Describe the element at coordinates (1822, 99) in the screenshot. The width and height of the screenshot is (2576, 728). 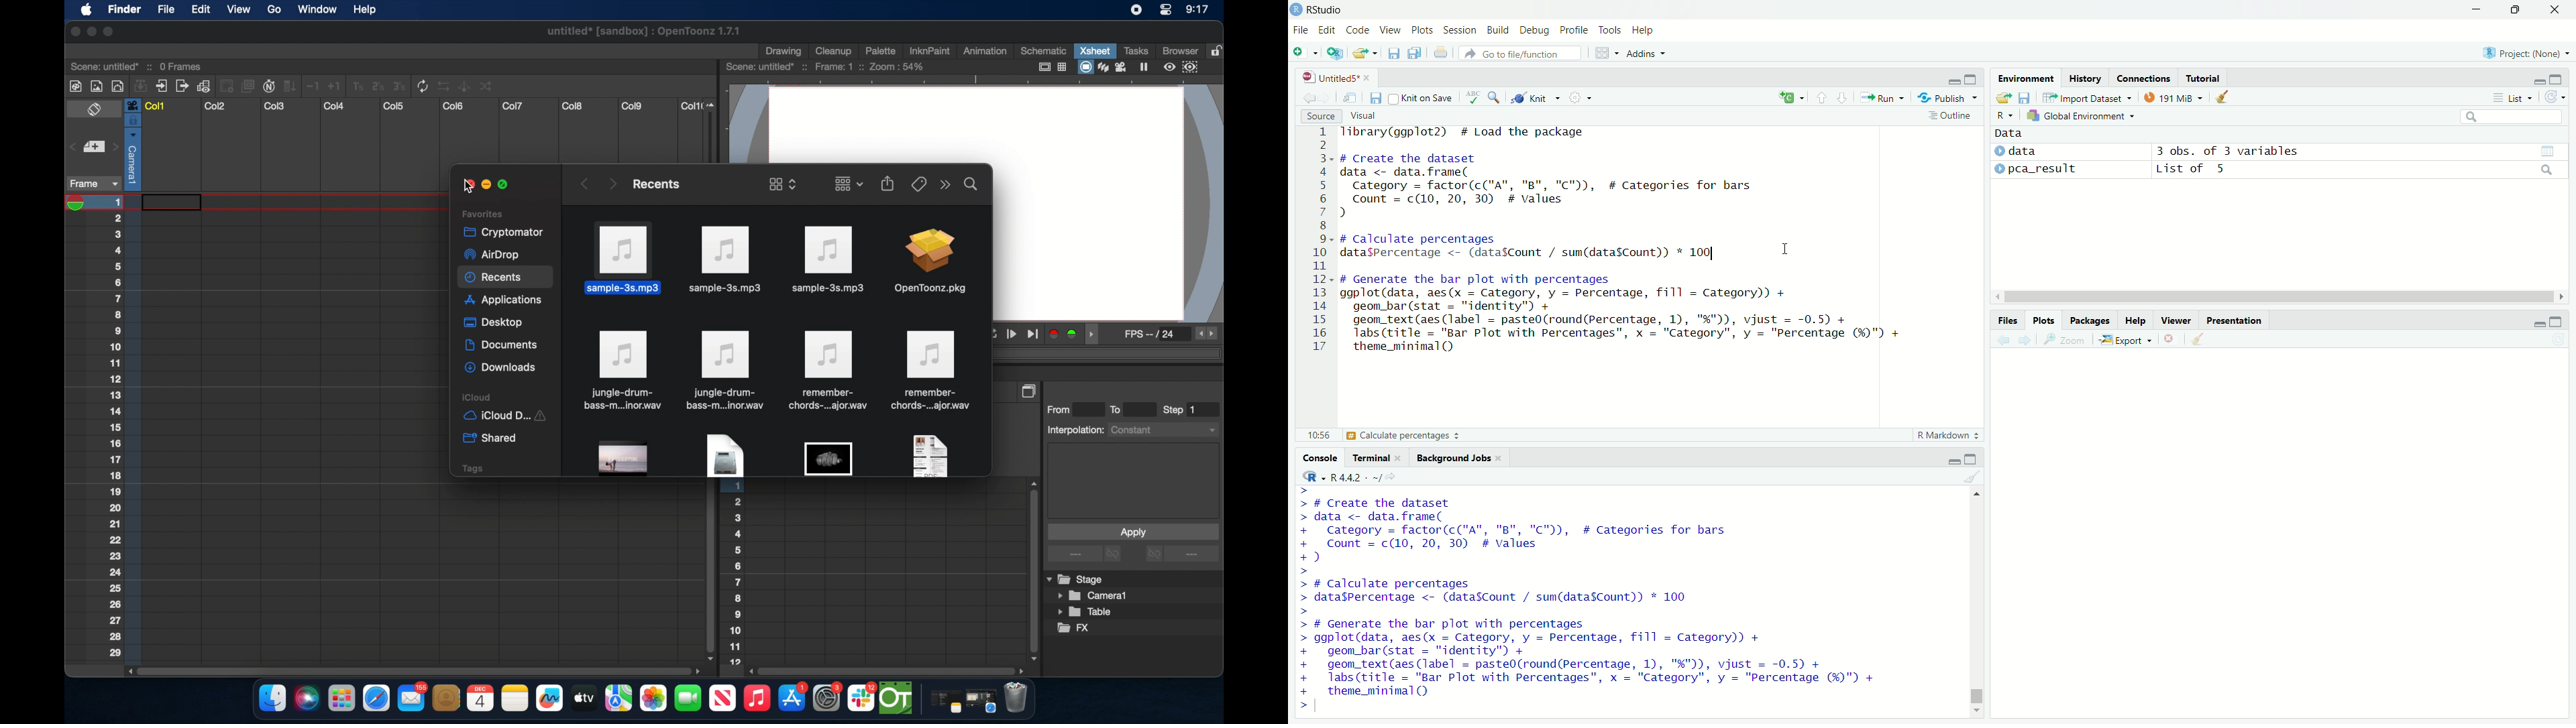
I see `go to previous section ` at that location.